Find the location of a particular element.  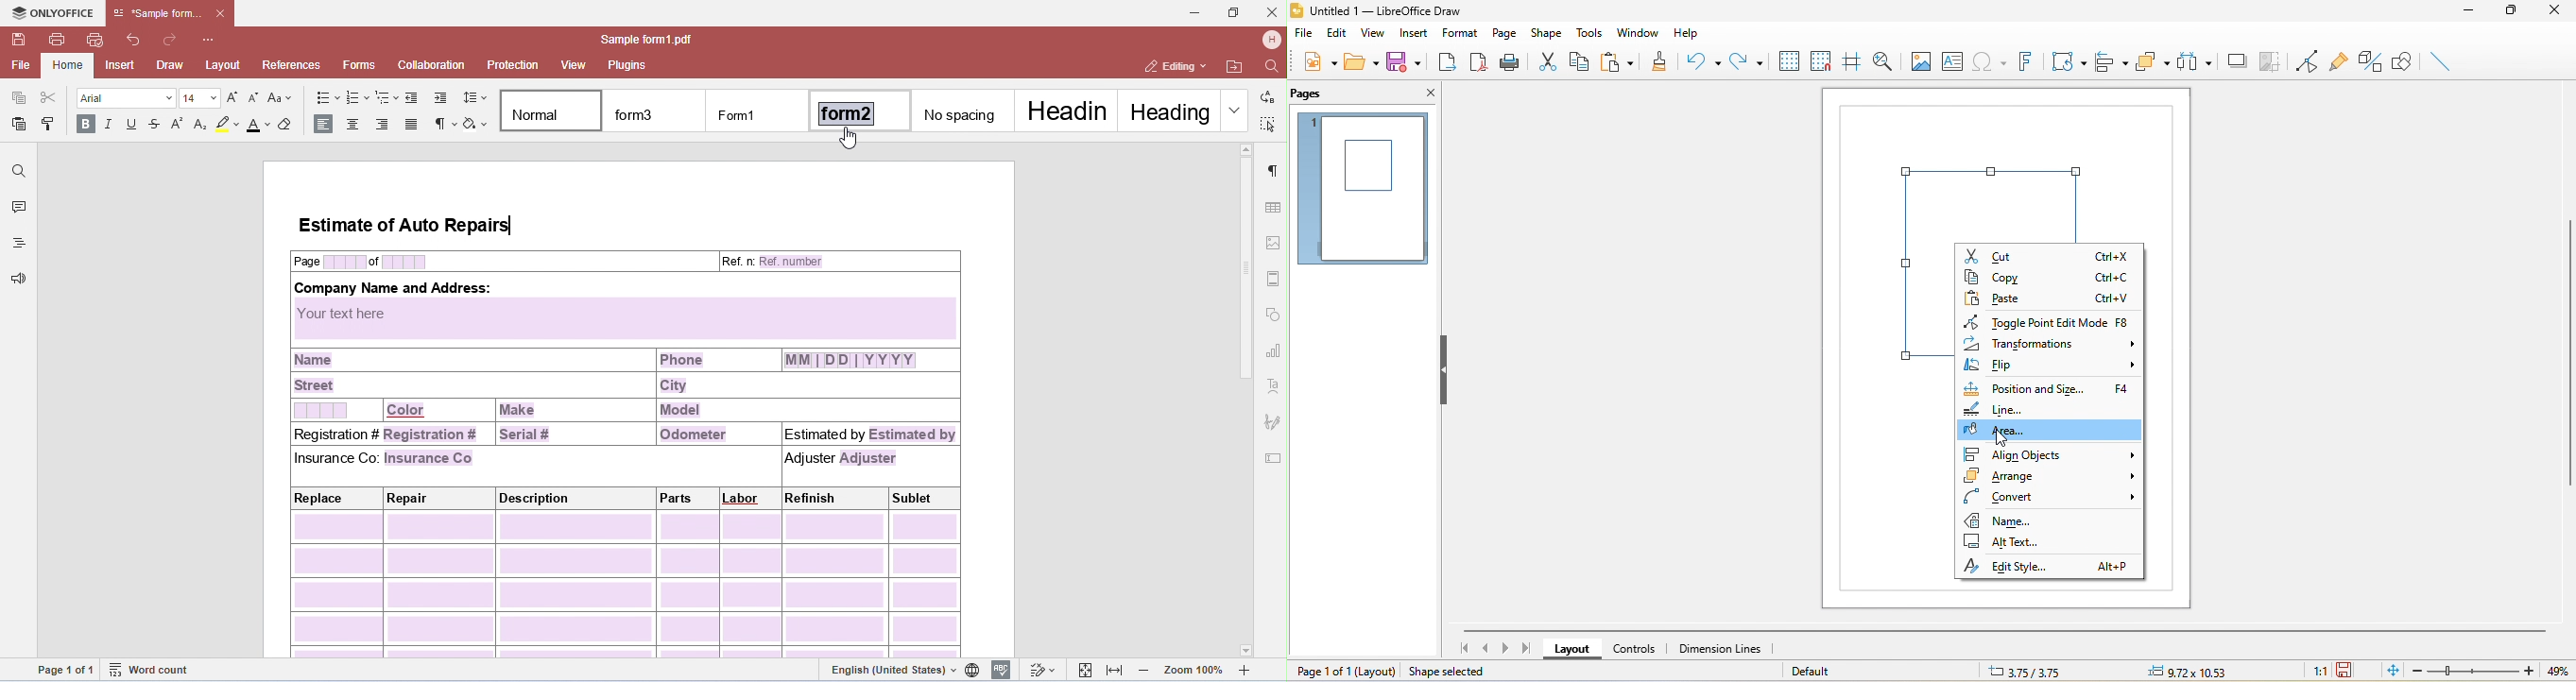

help is located at coordinates (1690, 32).